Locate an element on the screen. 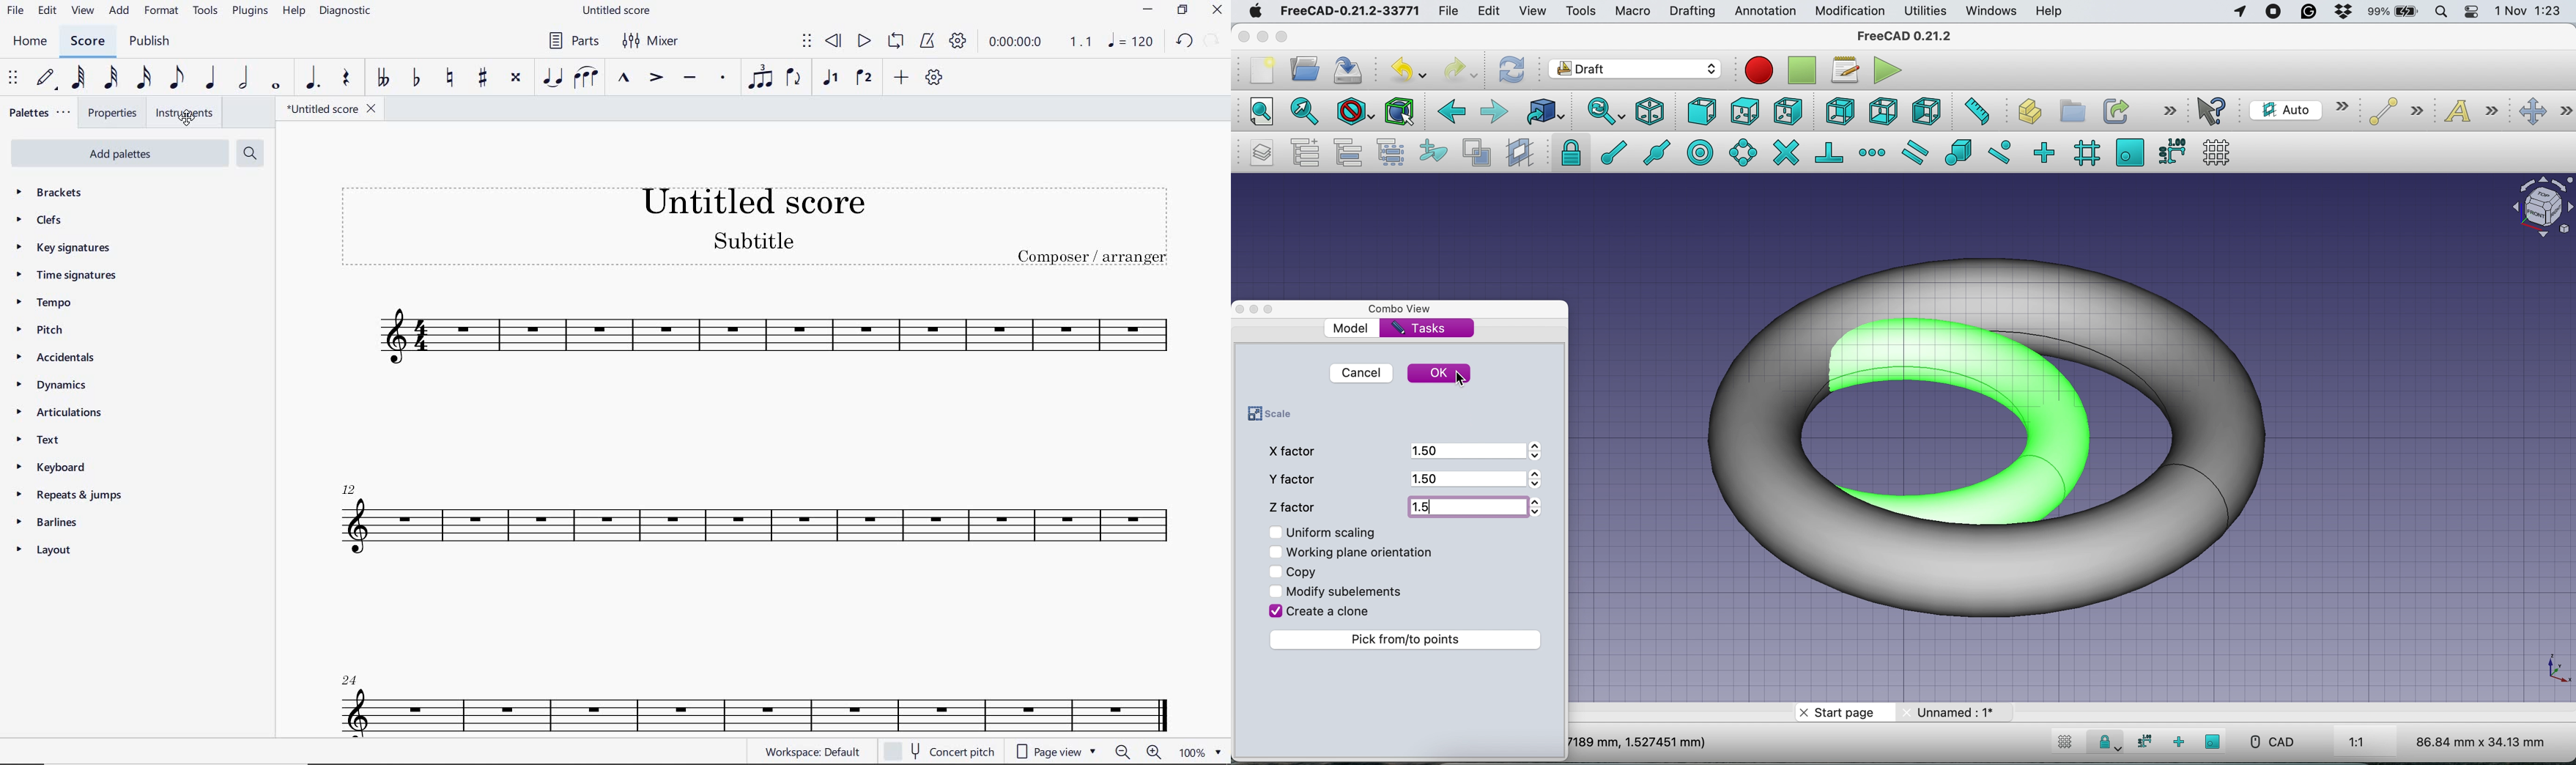  Scaled Torus is located at coordinates (2003, 434).